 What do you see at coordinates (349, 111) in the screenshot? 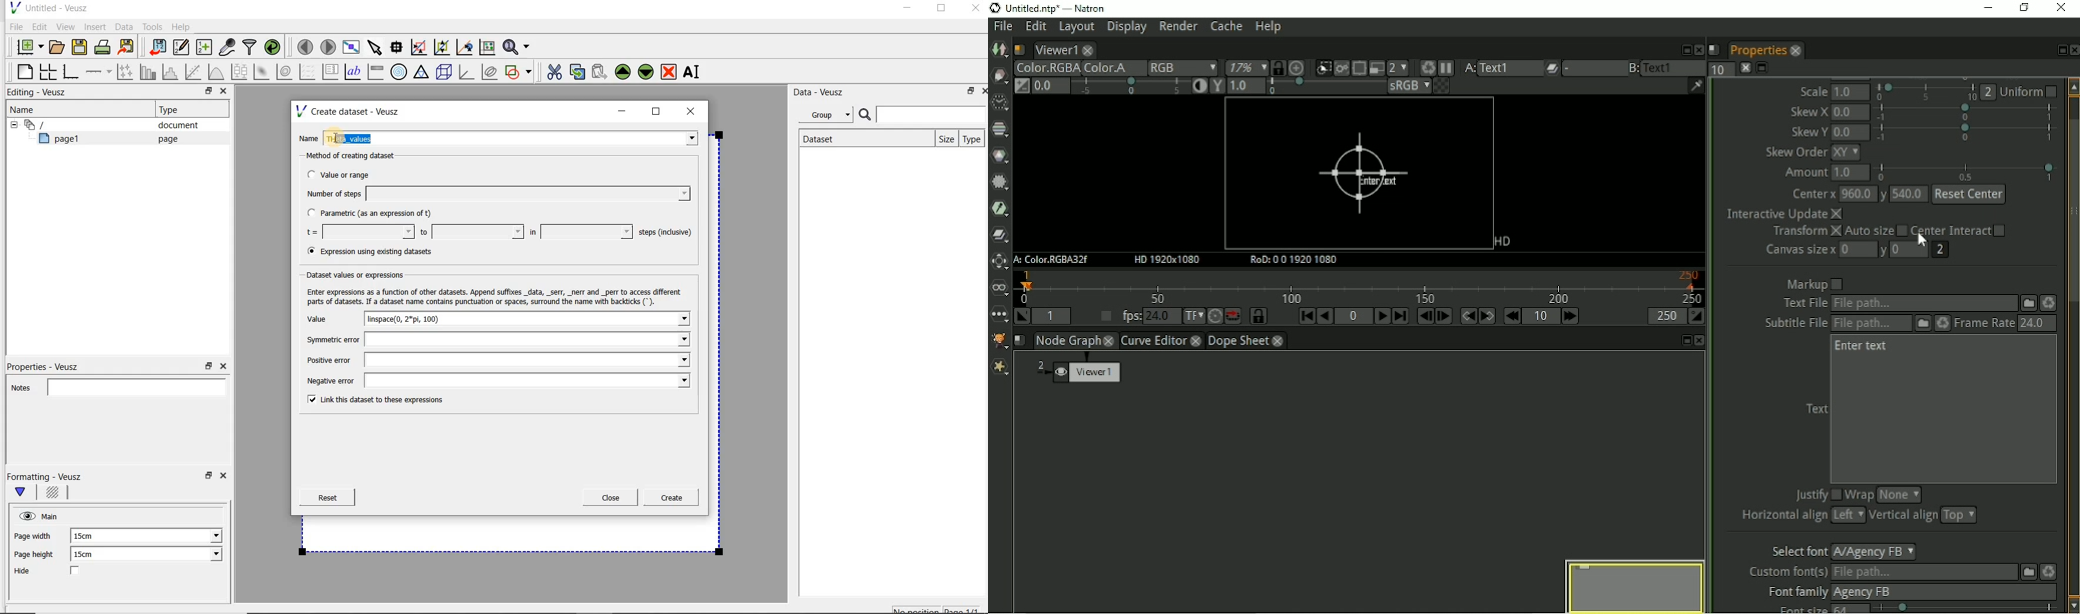
I see `Create dataset - Veusz` at bounding box center [349, 111].